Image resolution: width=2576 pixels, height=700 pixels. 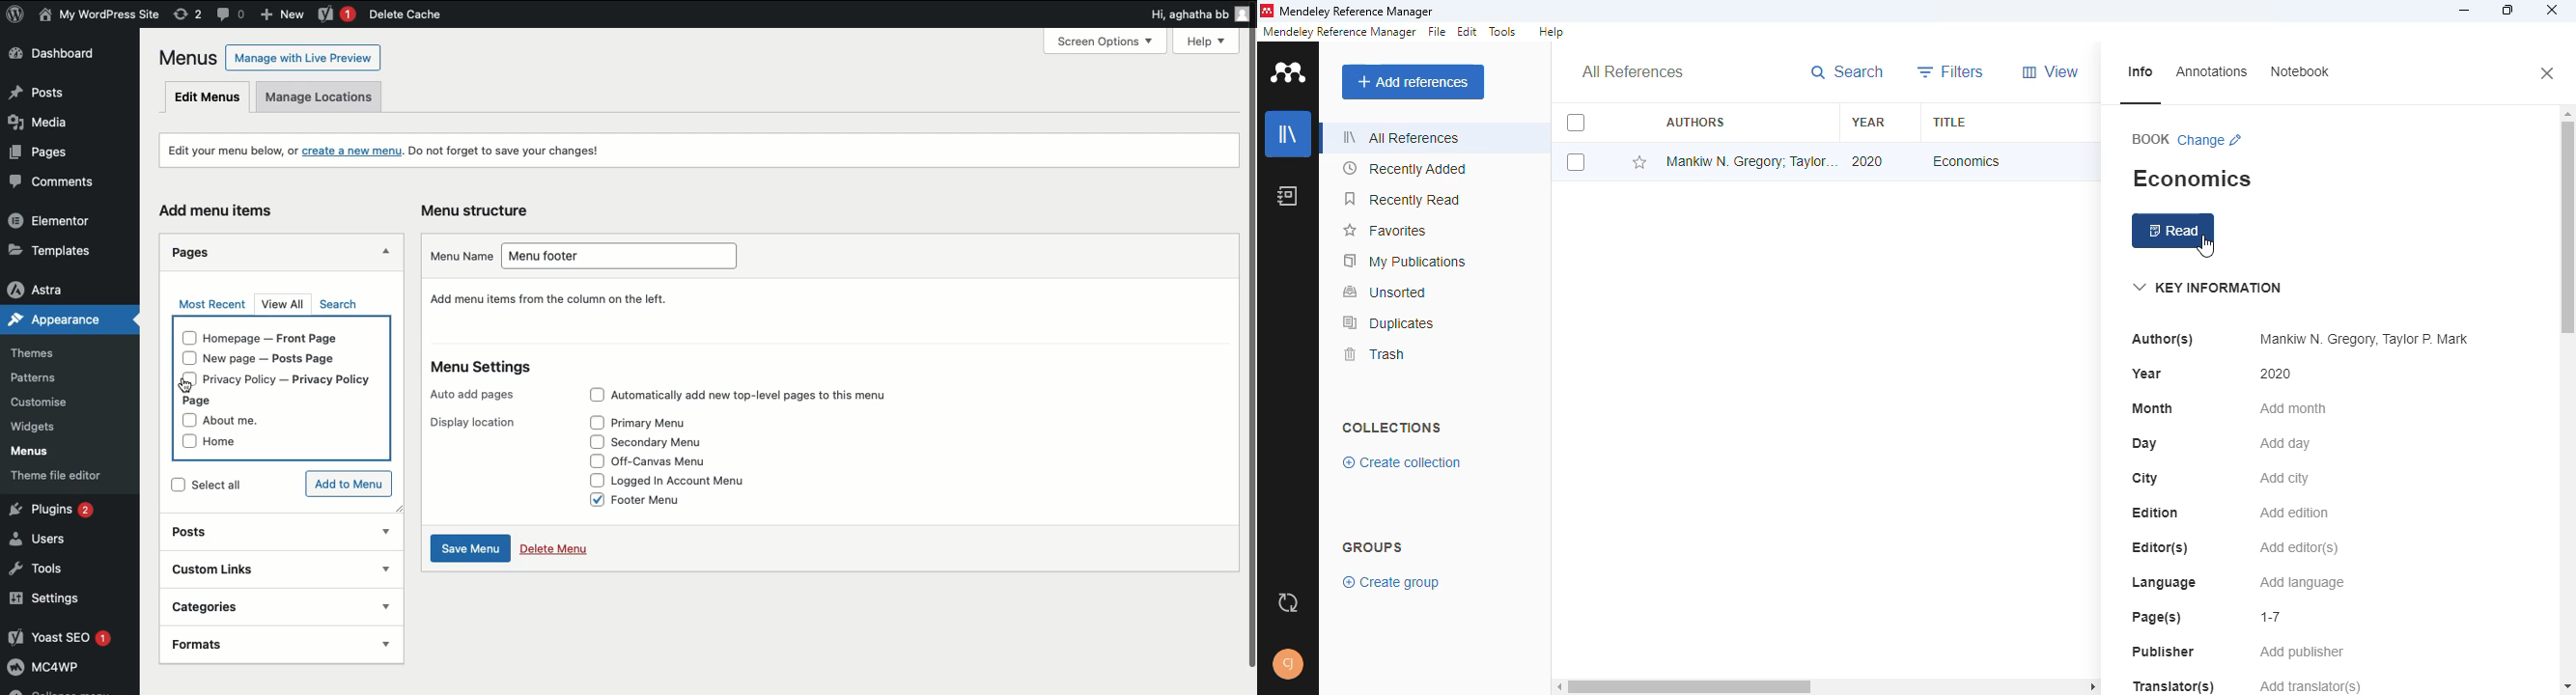 I want to click on user icon, so click(x=1244, y=16).